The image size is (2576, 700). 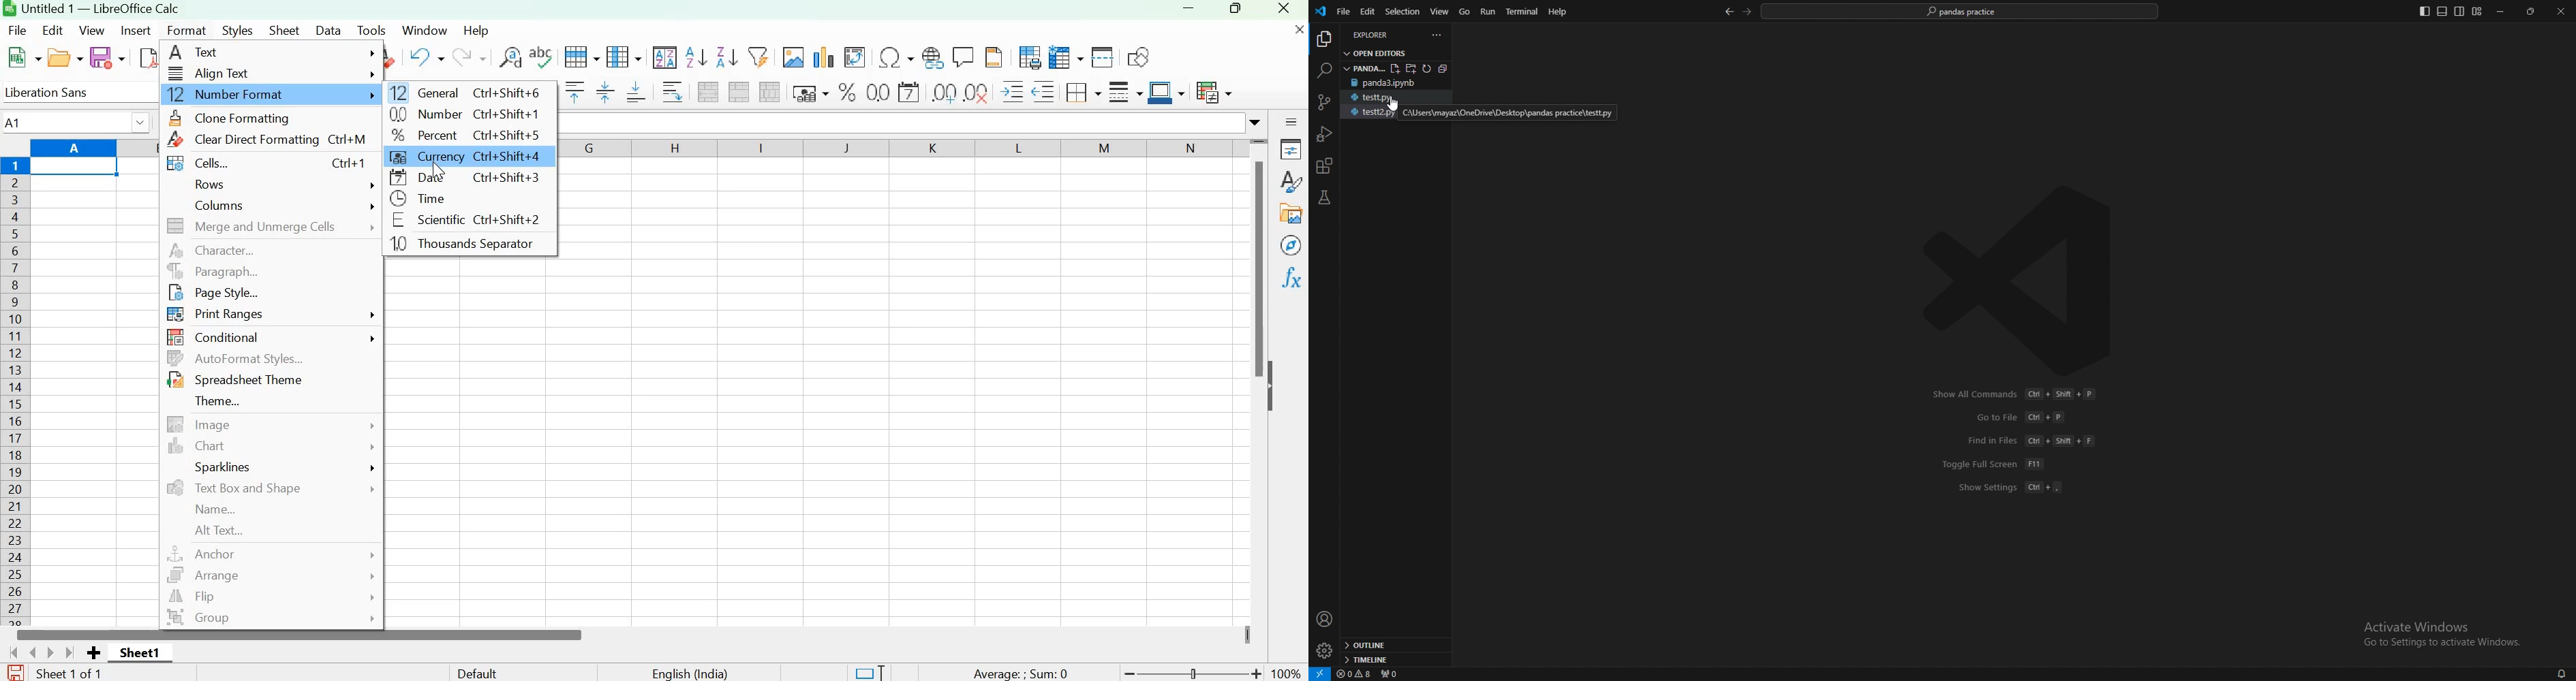 What do you see at coordinates (1293, 276) in the screenshot?
I see `Functions` at bounding box center [1293, 276].